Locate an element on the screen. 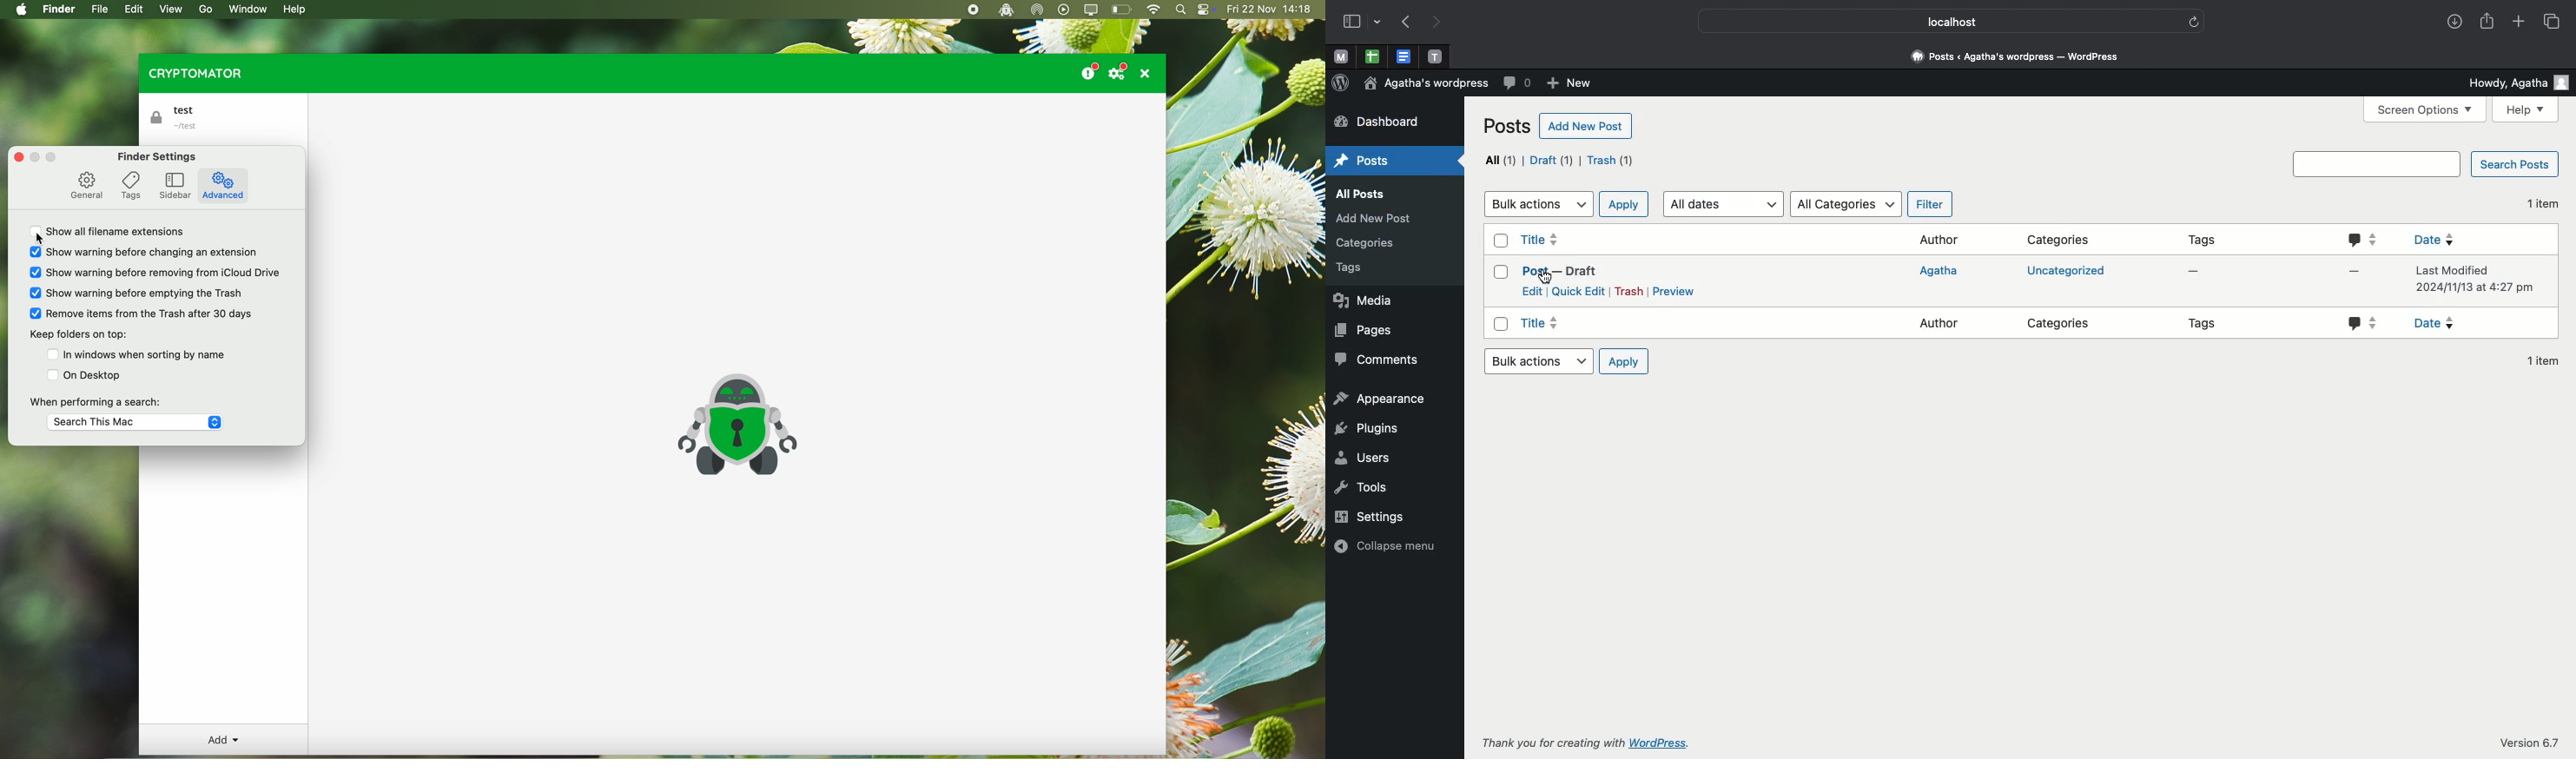  Tabs is located at coordinates (2554, 22).